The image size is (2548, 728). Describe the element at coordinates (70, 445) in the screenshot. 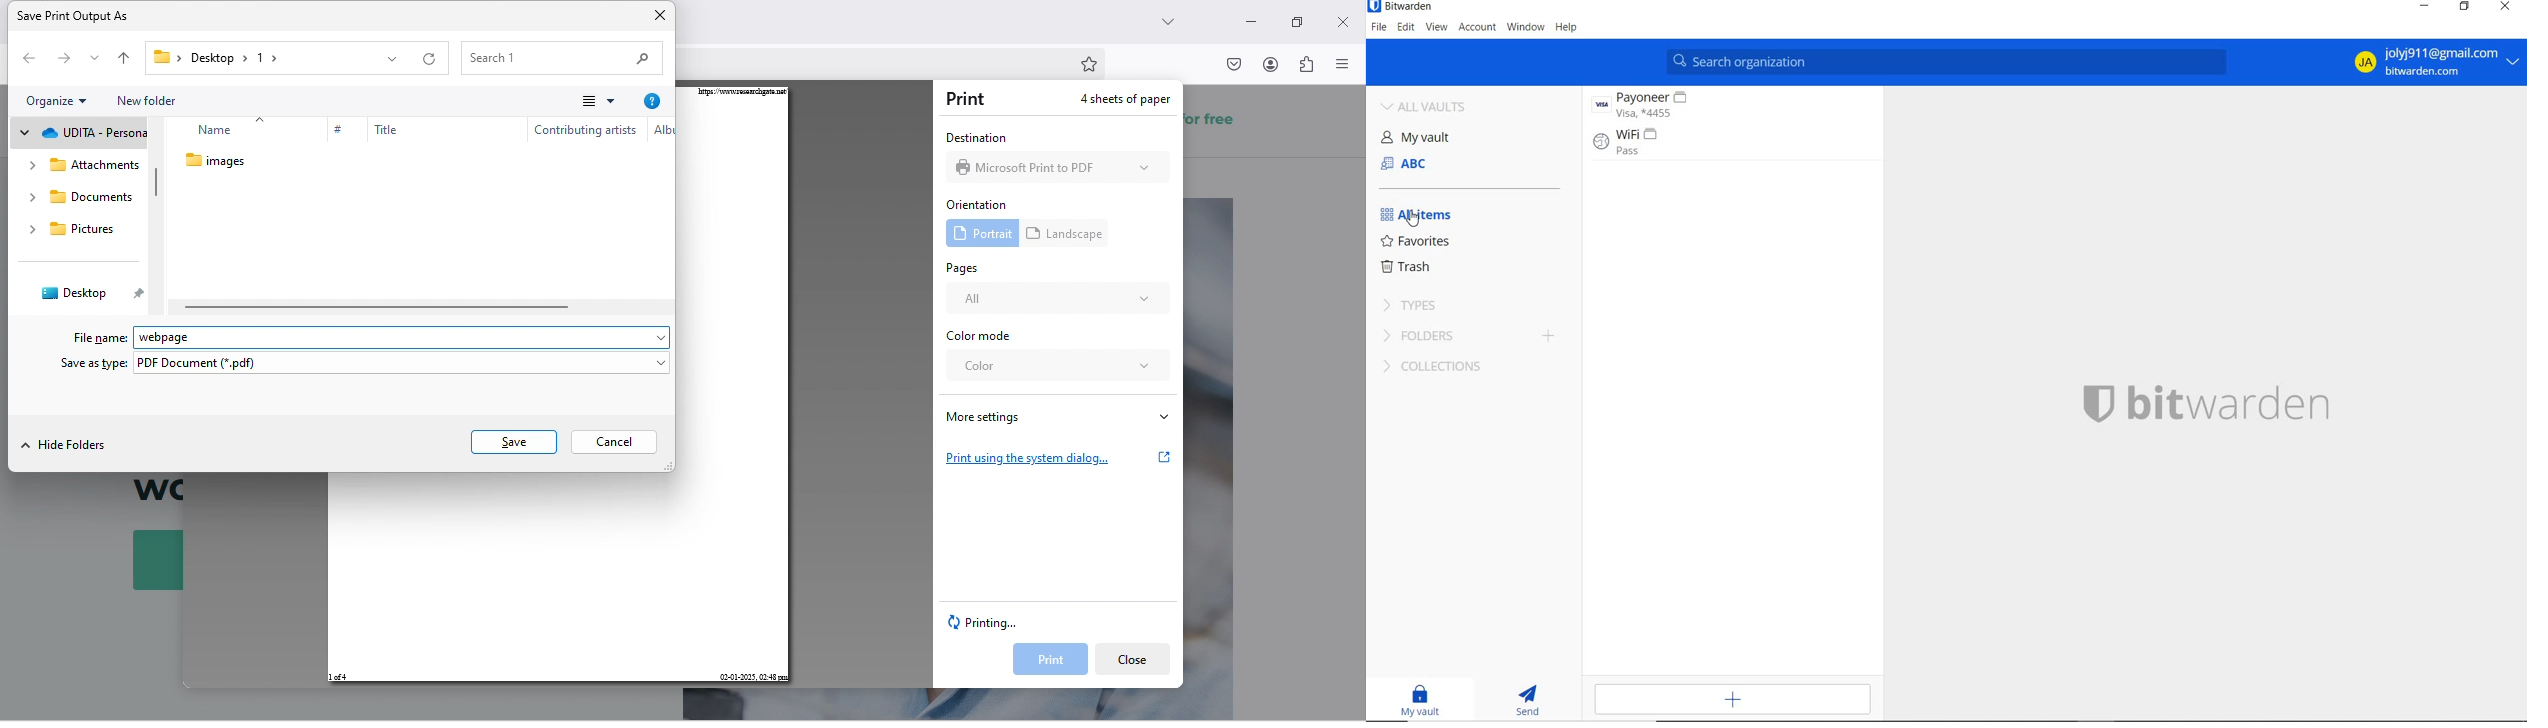

I see `hide folder` at that location.